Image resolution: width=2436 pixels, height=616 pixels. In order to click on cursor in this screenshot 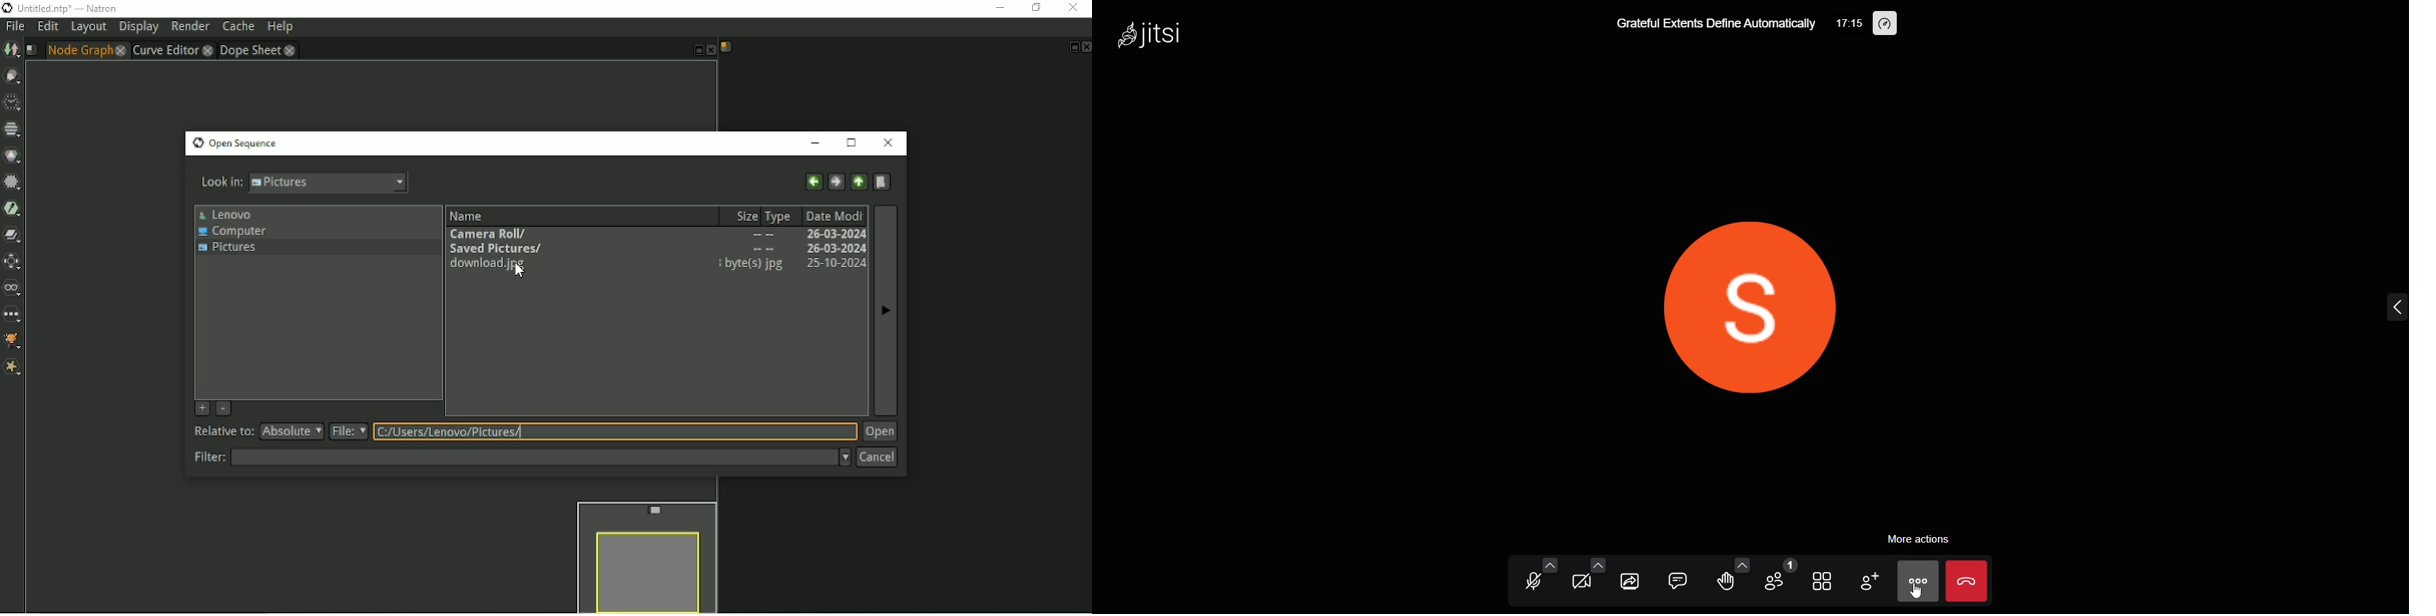, I will do `click(1918, 593)`.